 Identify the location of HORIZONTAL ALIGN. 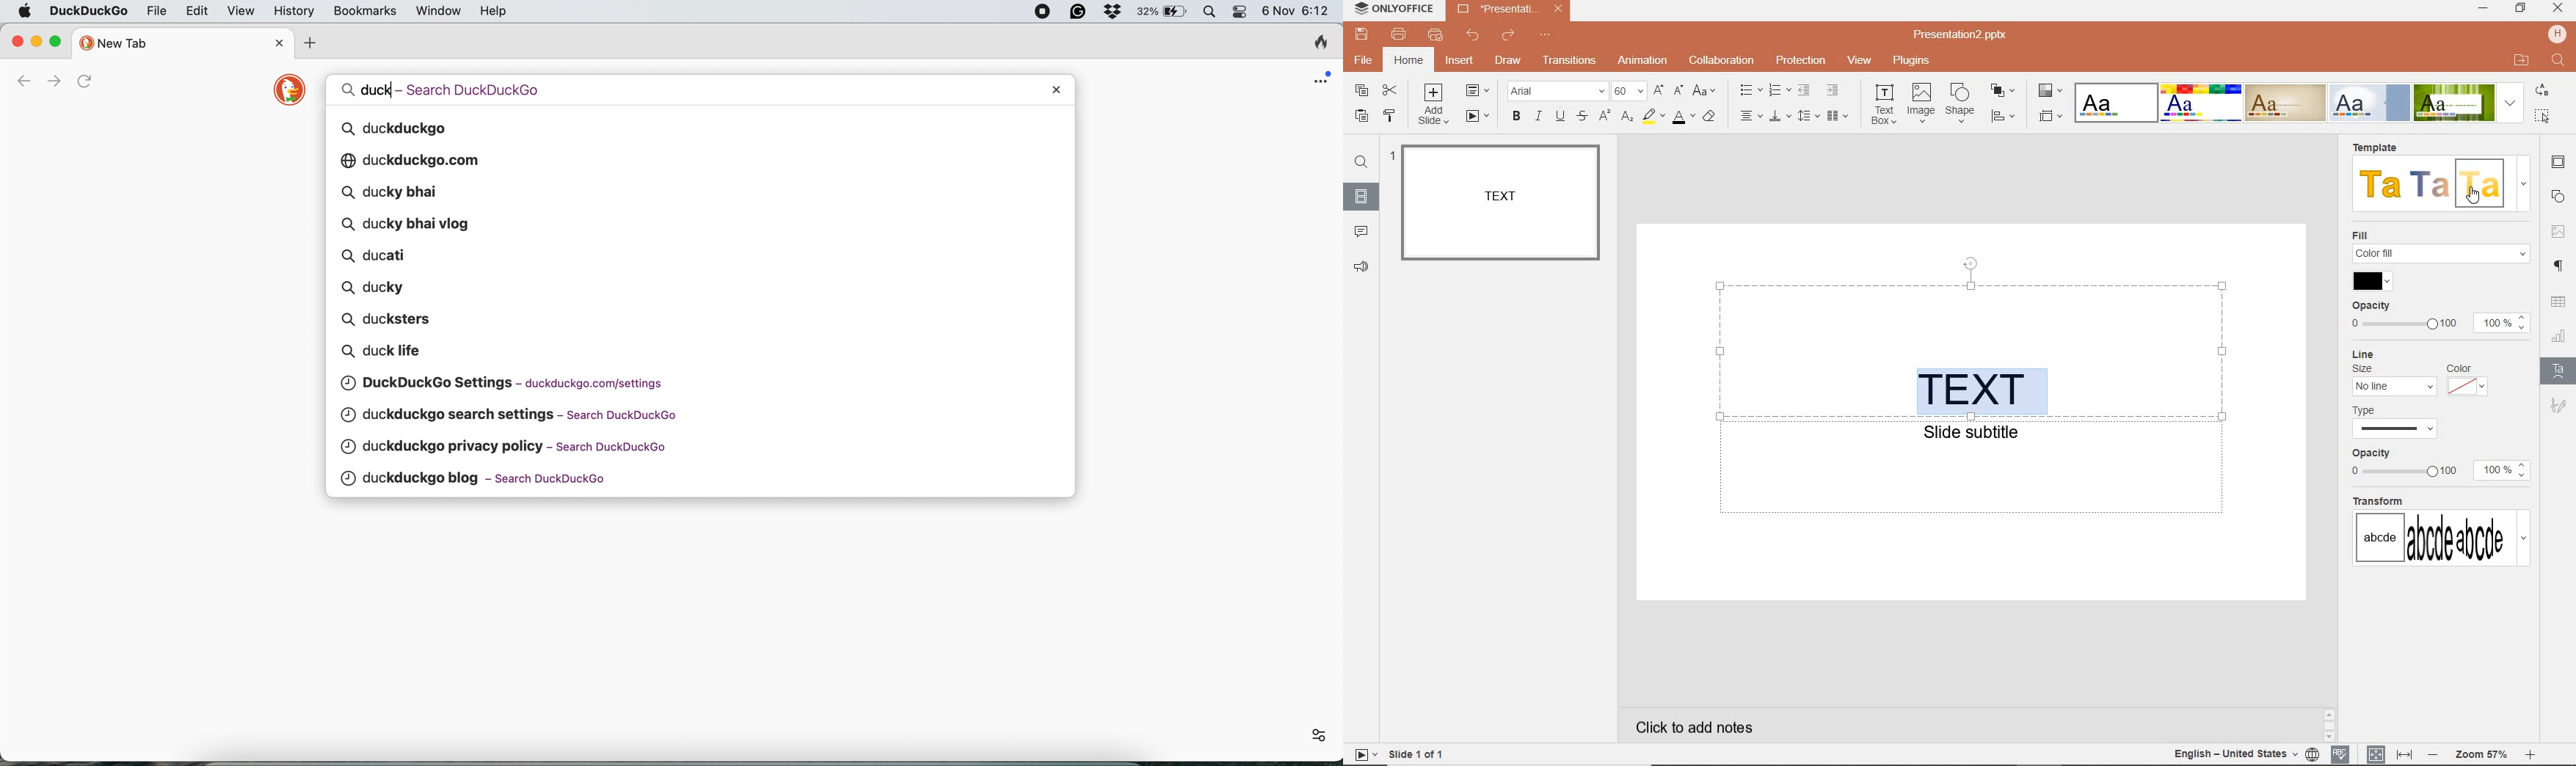
(1751, 117).